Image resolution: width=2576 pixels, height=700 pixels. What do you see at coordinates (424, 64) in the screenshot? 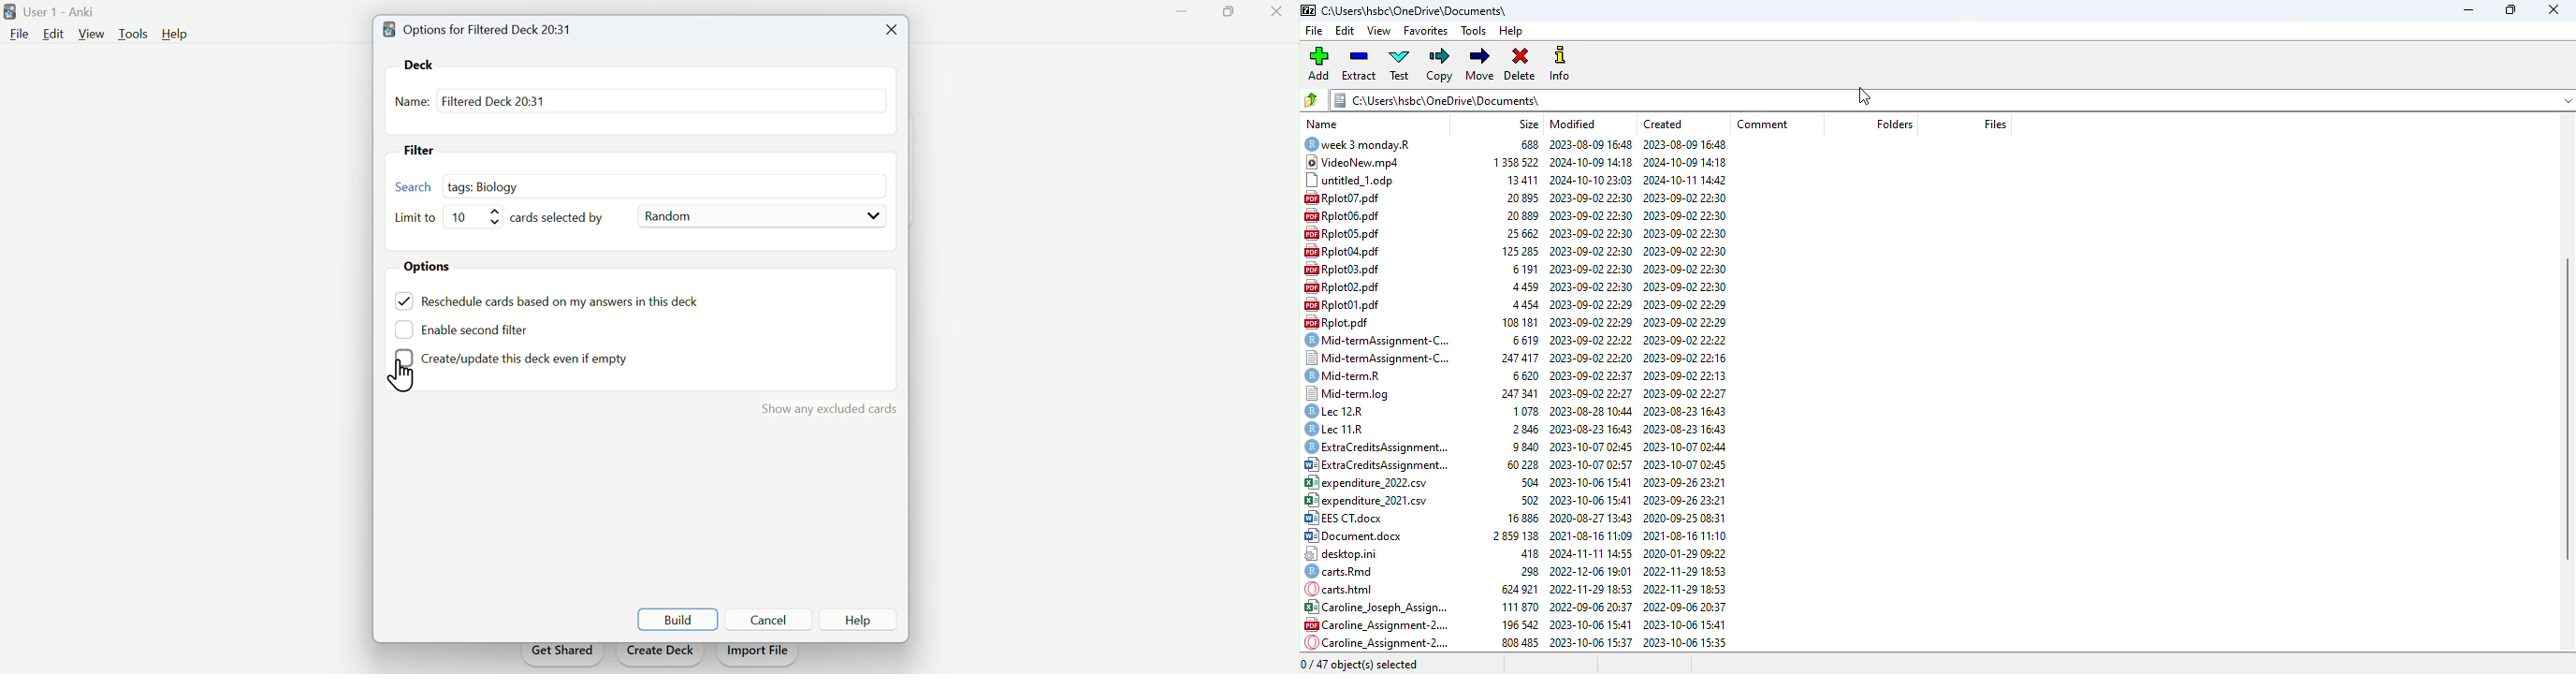
I see `Dek` at bounding box center [424, 64].